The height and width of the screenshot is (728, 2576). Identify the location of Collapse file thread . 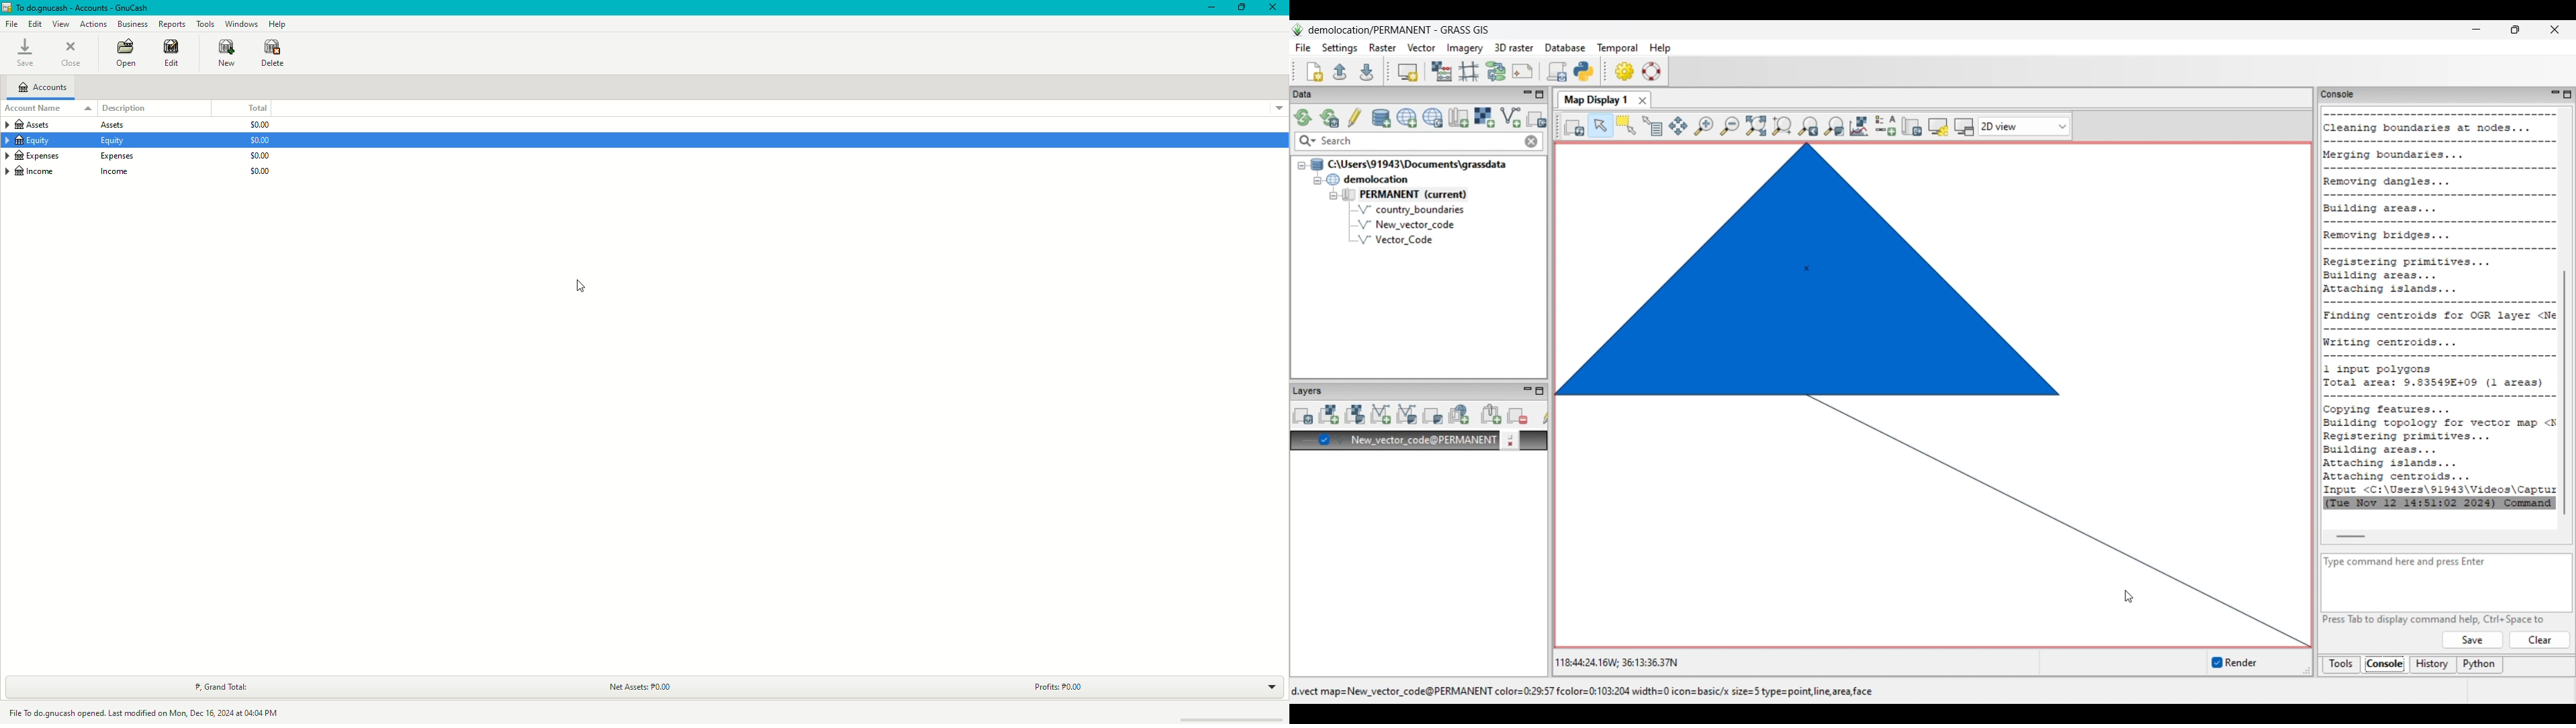
(1301, 166).